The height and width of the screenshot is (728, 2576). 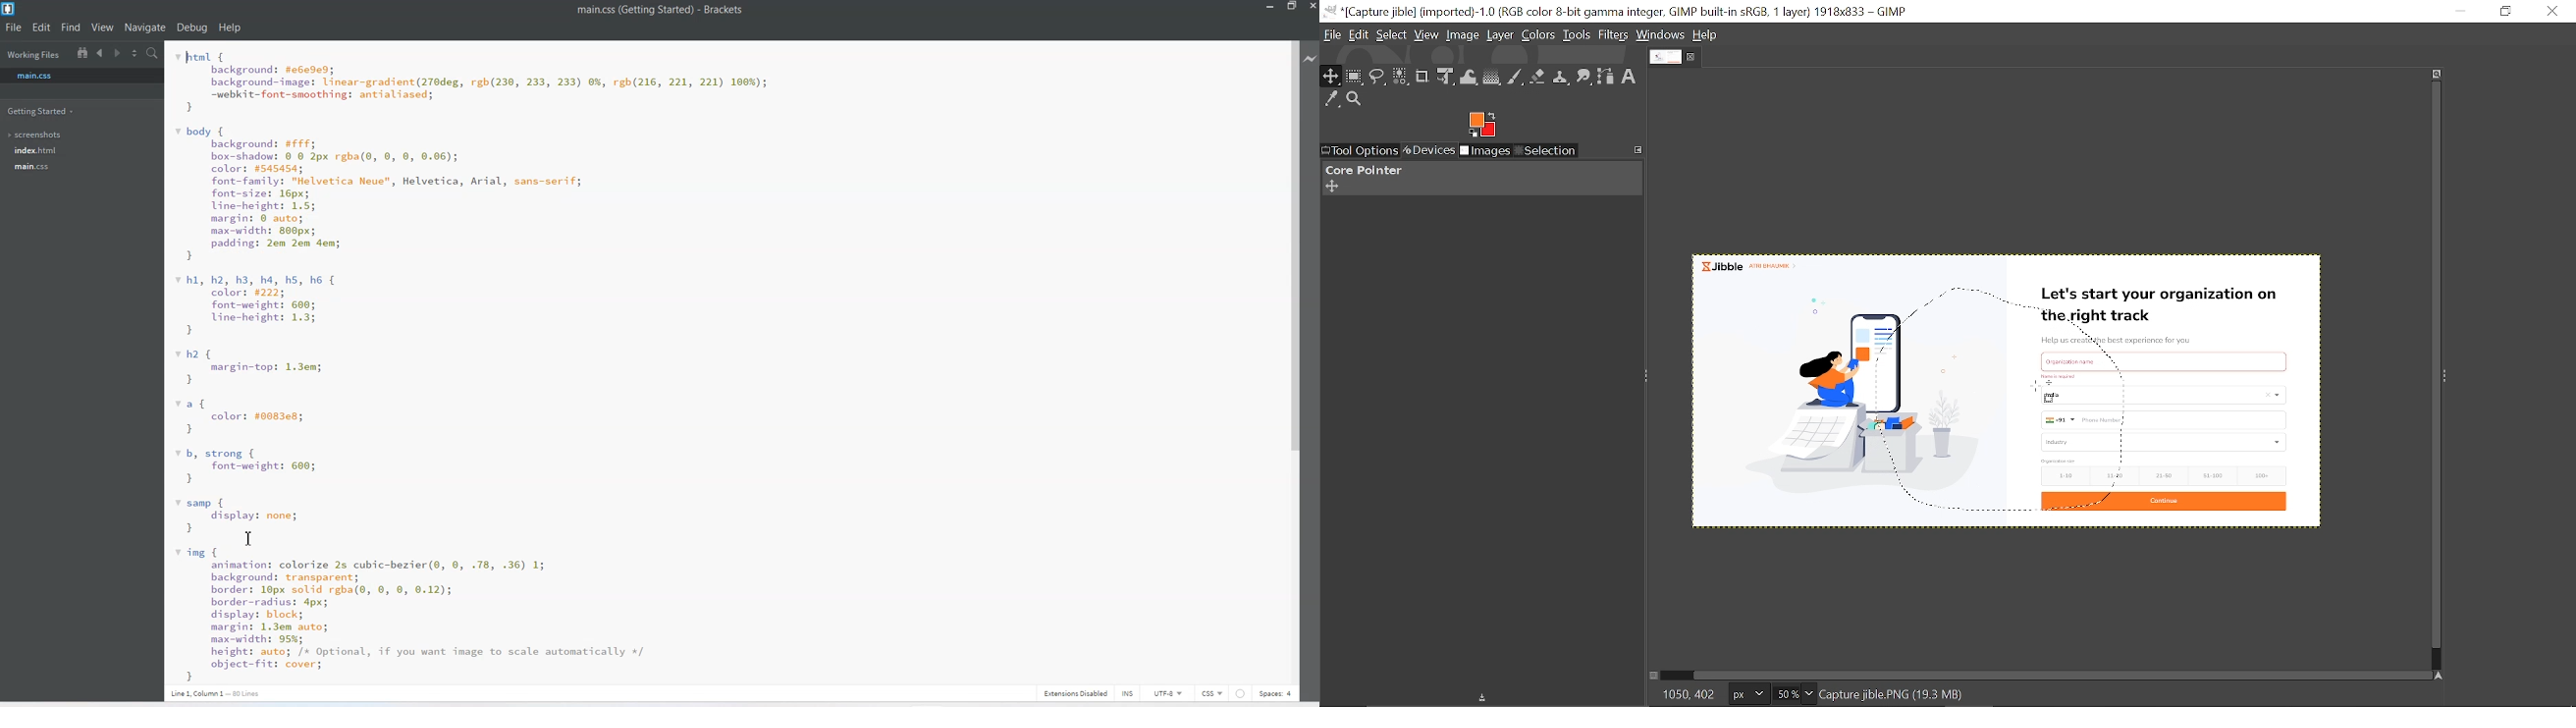 What do you see at coordinates (83, 52) in the screenshot?
I see `Show in the file tree` at bounding box center [83, 52].